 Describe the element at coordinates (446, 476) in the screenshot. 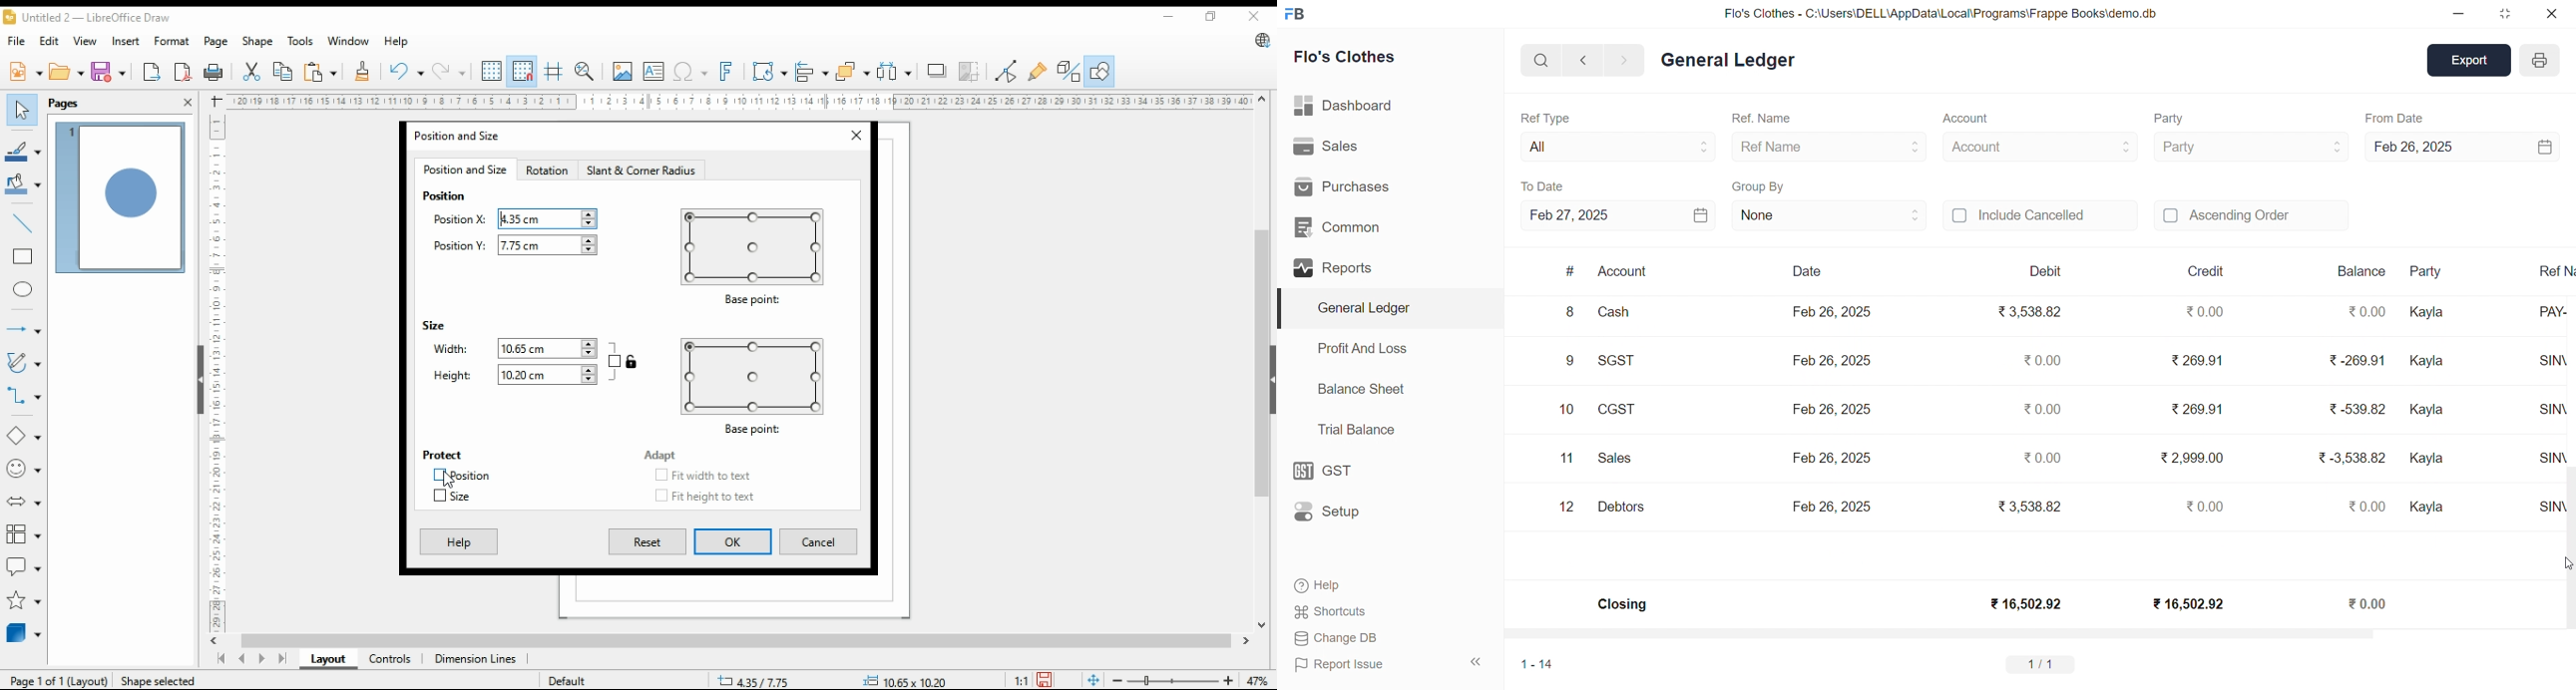

I see `mouse pointer` at that location.